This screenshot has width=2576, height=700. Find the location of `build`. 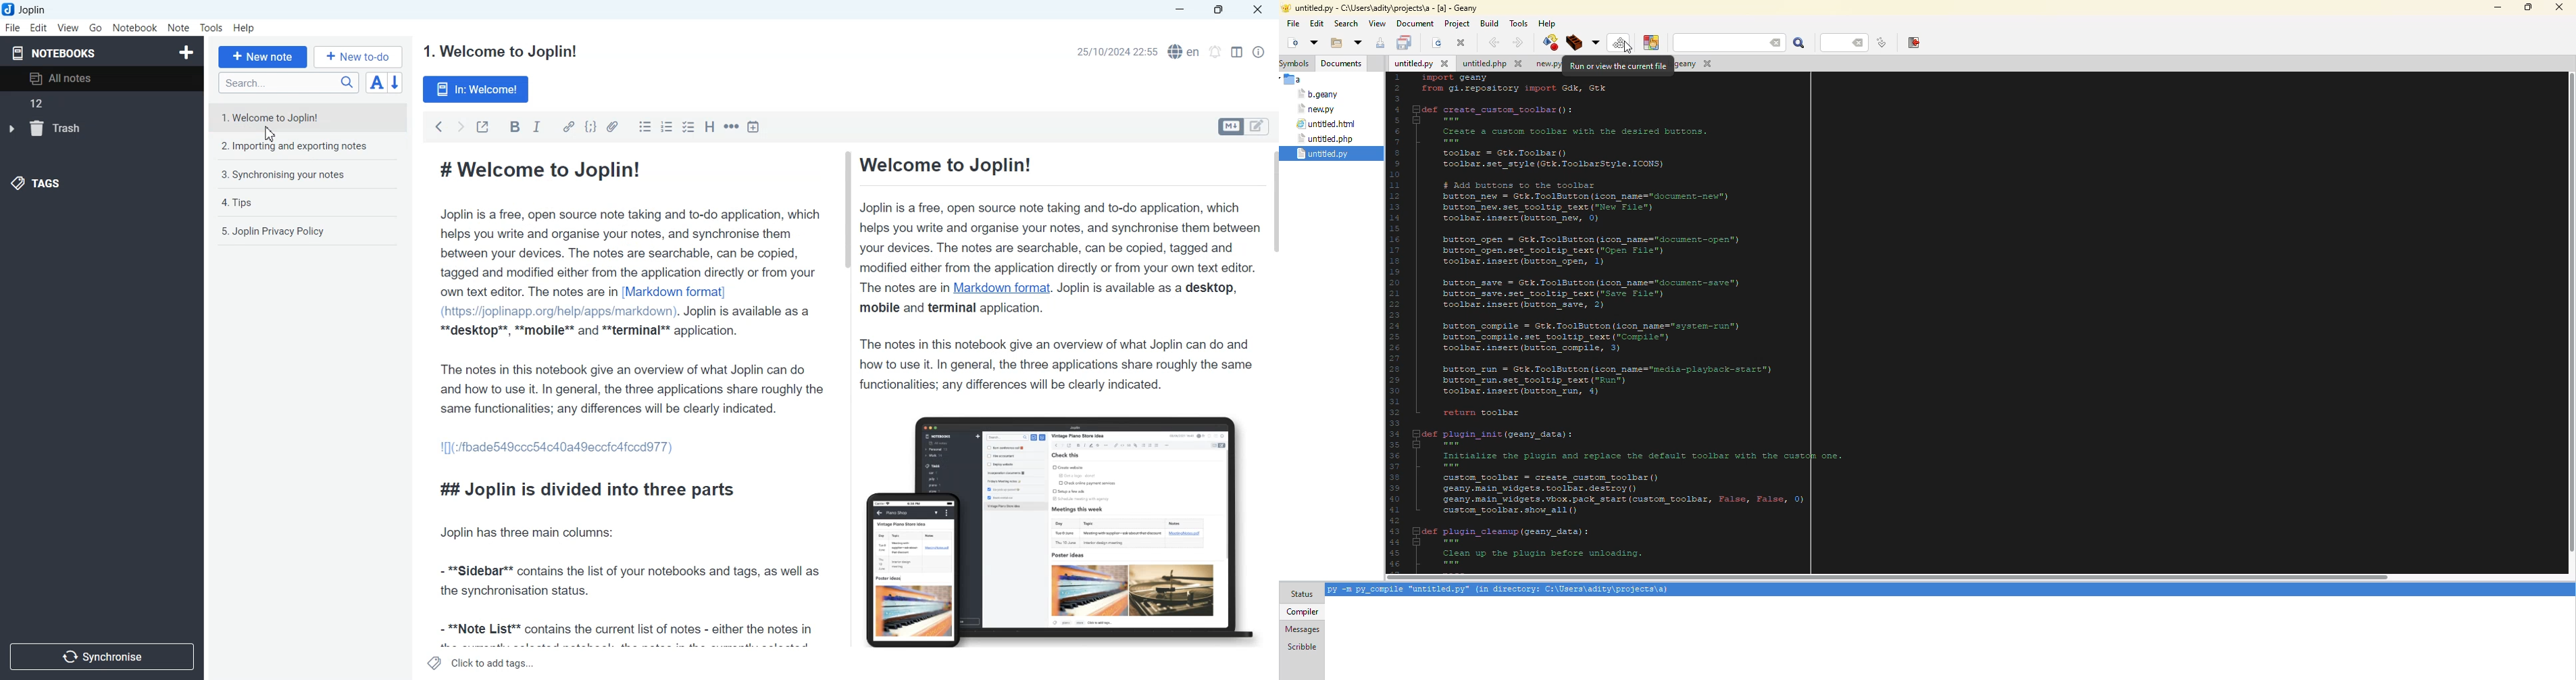

build is located at coordinates (1489, 24).